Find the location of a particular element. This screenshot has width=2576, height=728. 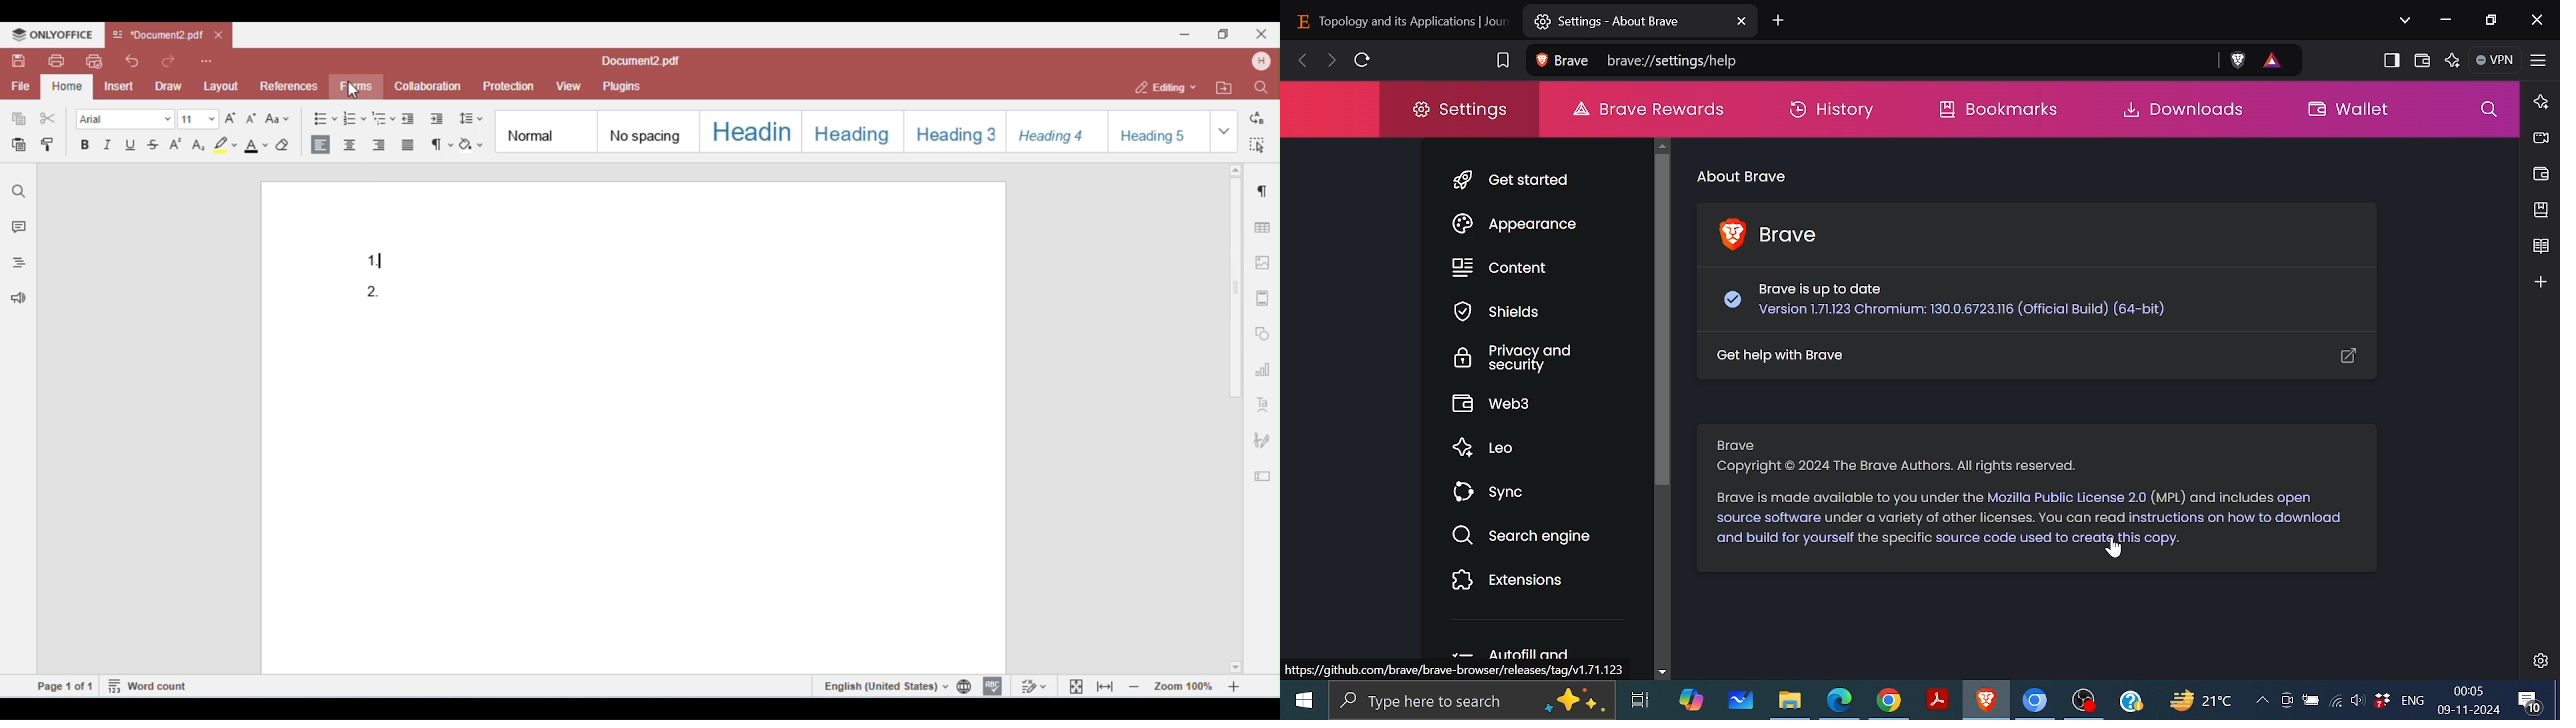

Settings is located at coordinates (1448, 110).